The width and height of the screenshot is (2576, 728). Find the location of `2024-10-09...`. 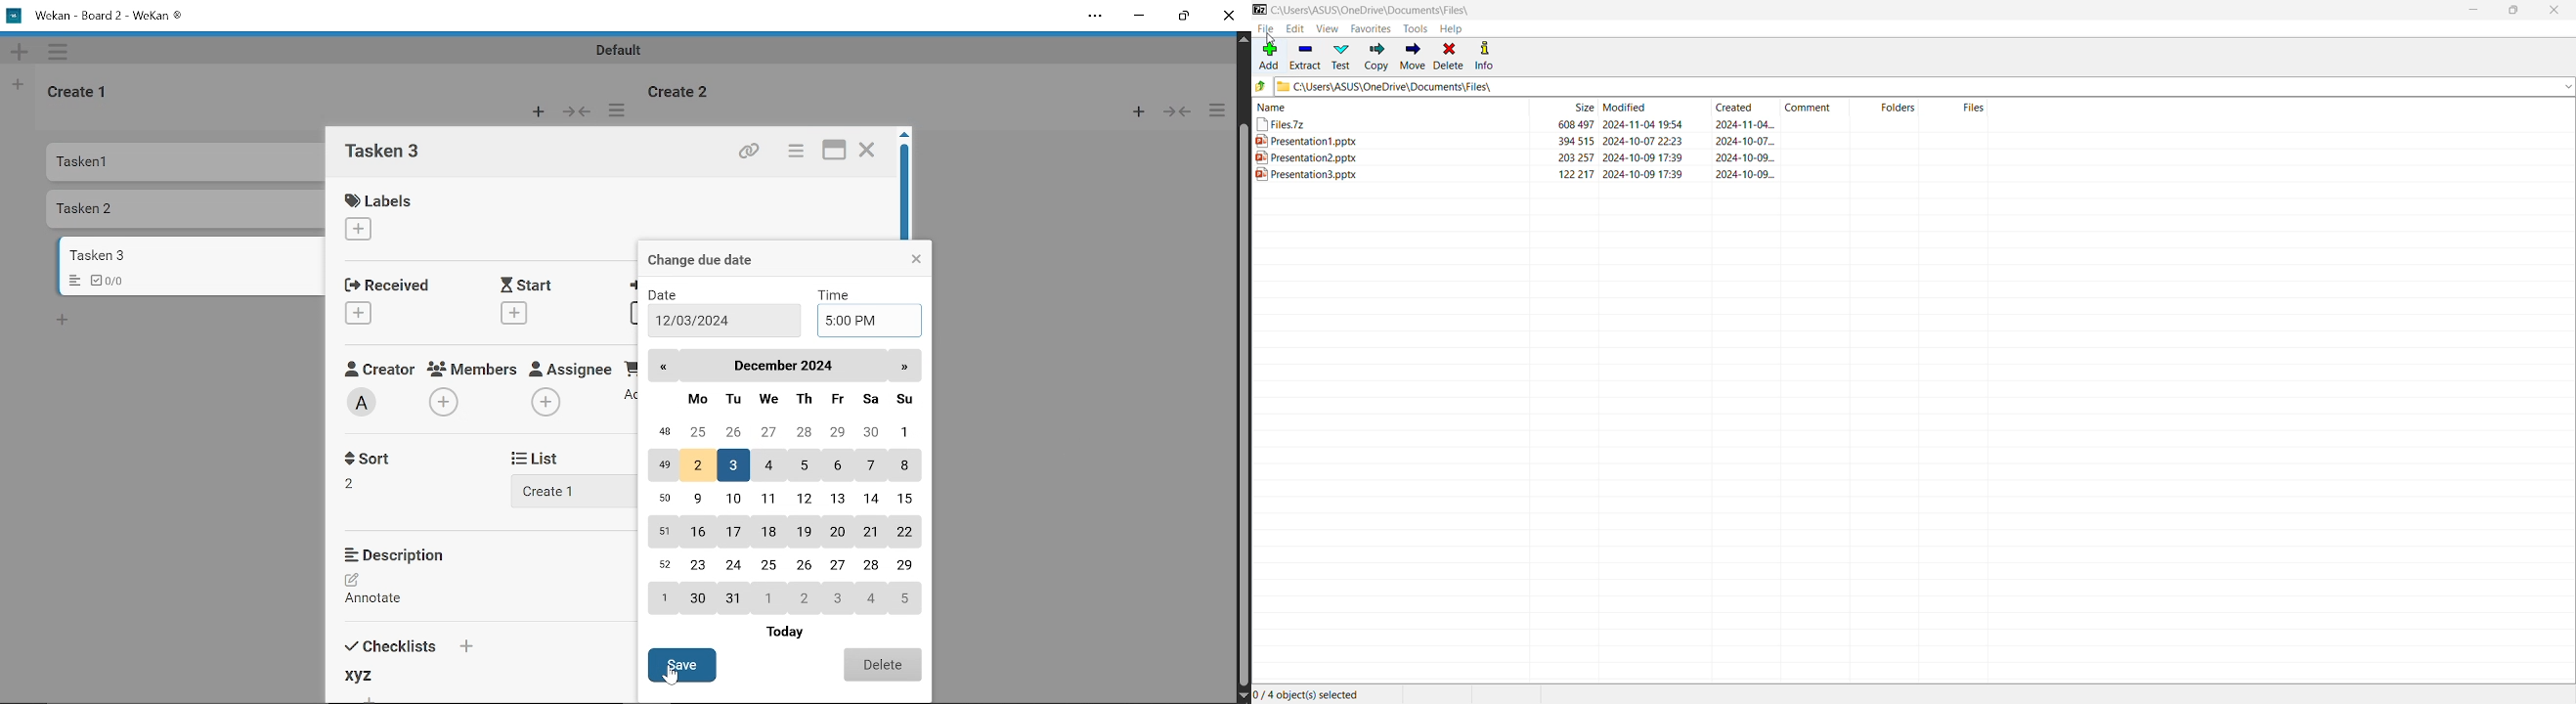

2024-10-09... is located at coordinates (1746, 157).